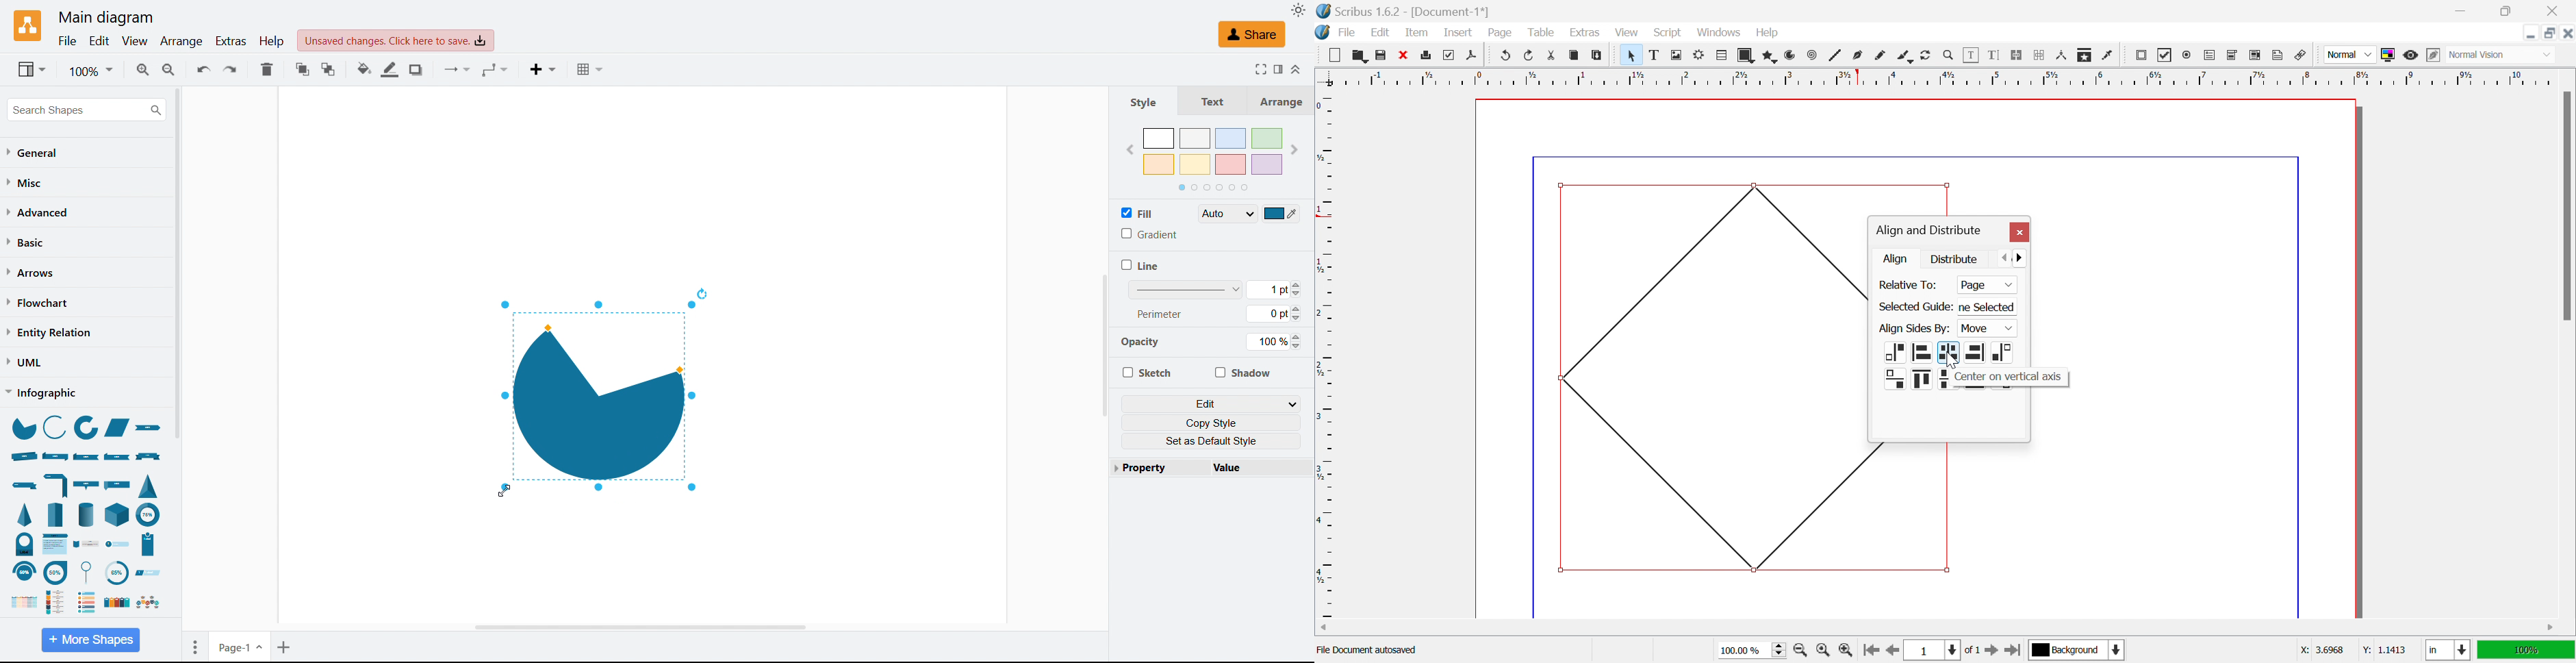 The width and height of the screenshot is (2576, 672). I want to click on Line colour , so click(391, 69).